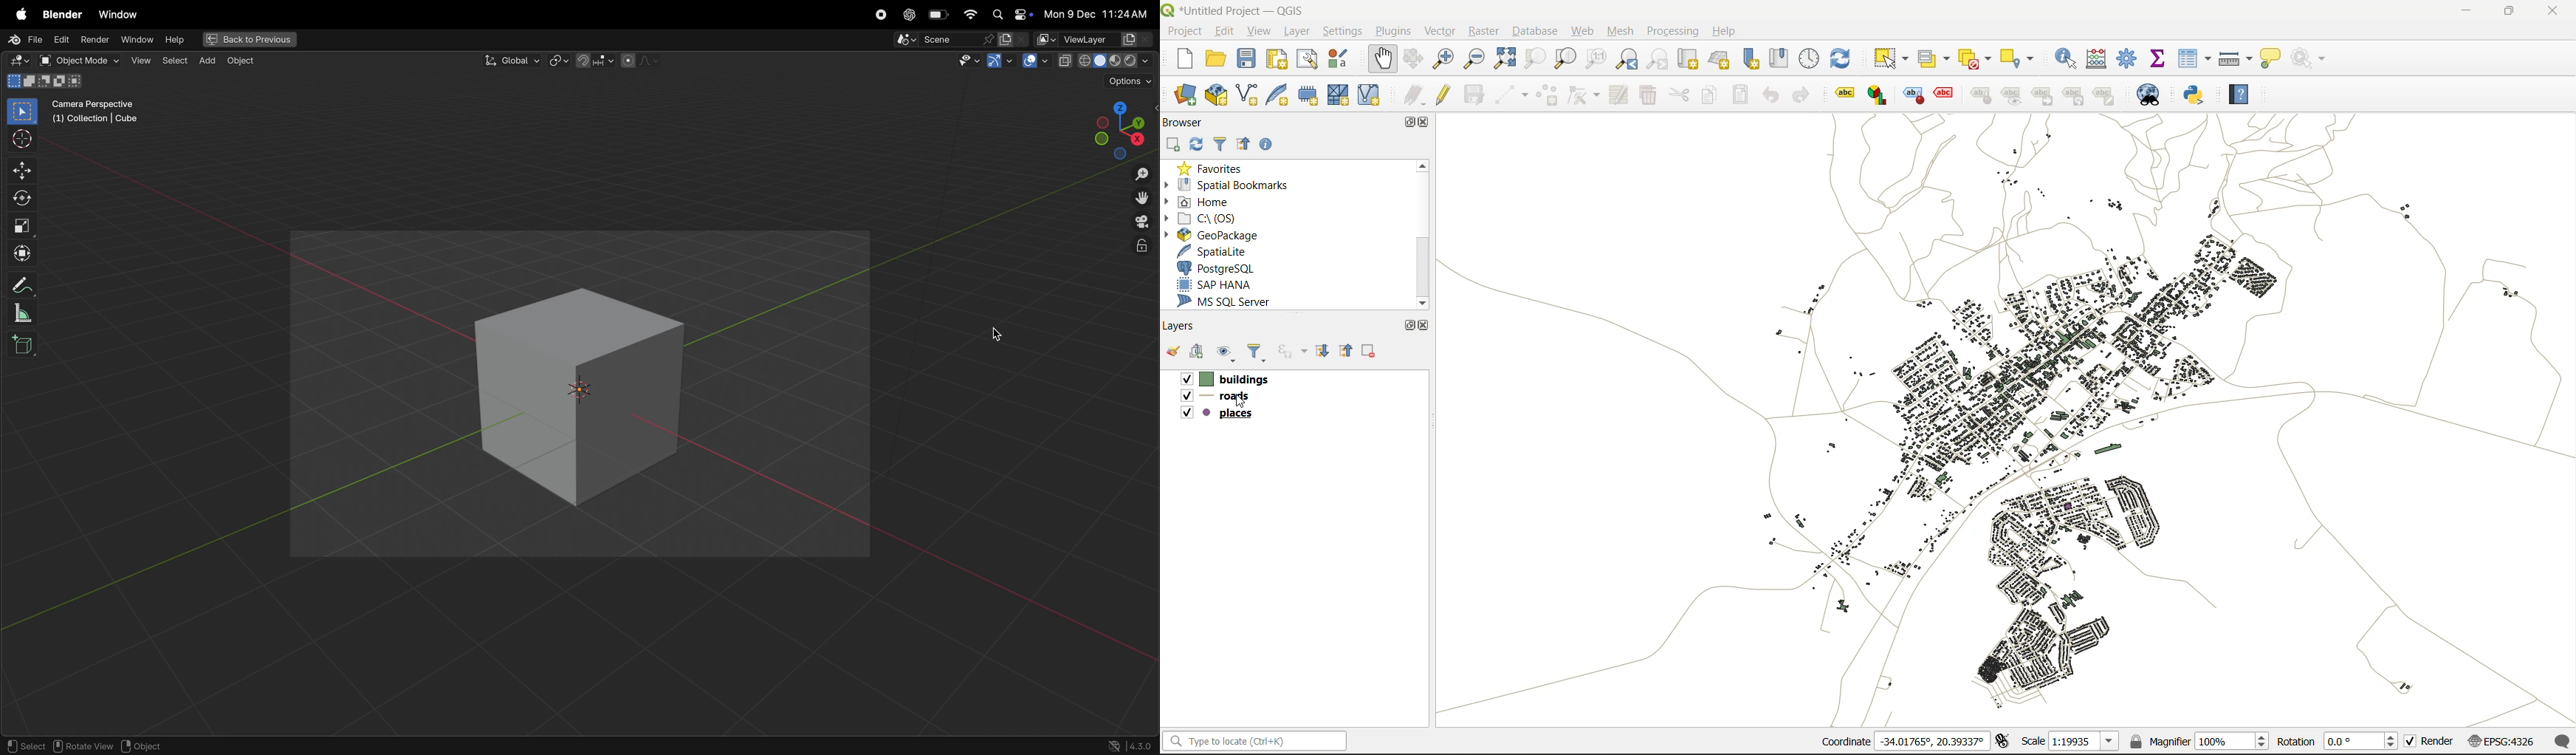 The image size is (2576, 756). I want to click on add, so click(205, 62).